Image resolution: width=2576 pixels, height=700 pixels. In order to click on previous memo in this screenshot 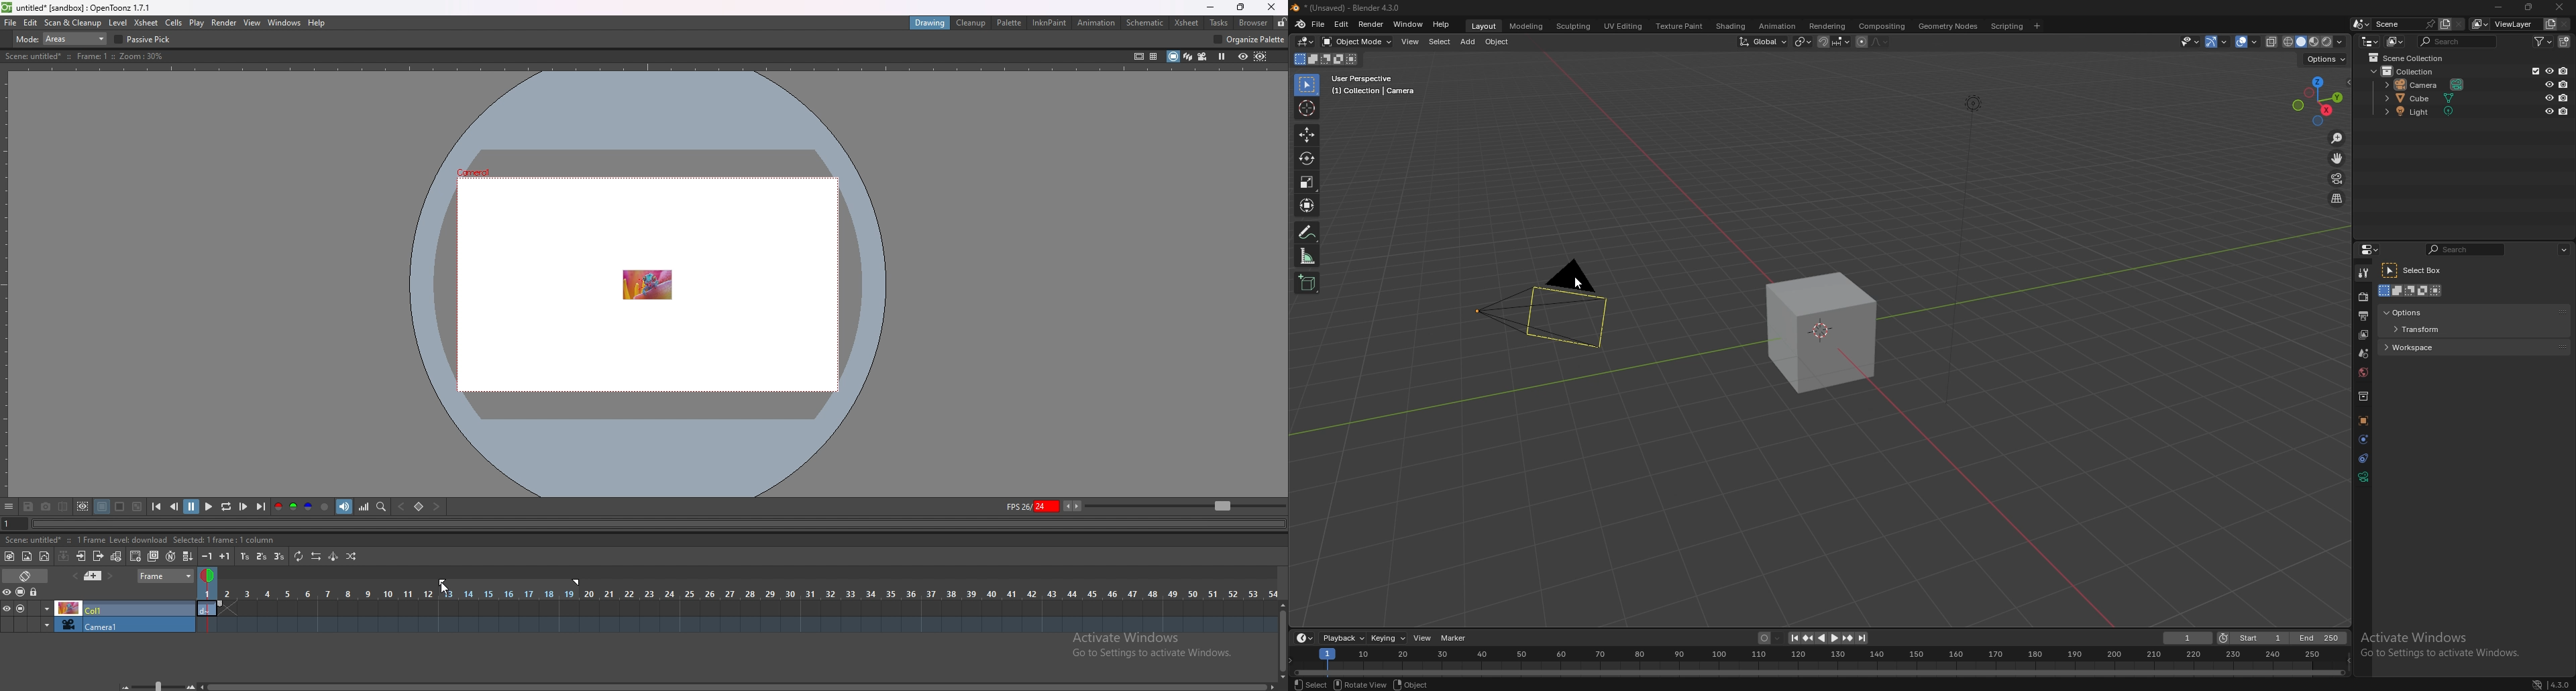, I will do `click(93, 576)`.